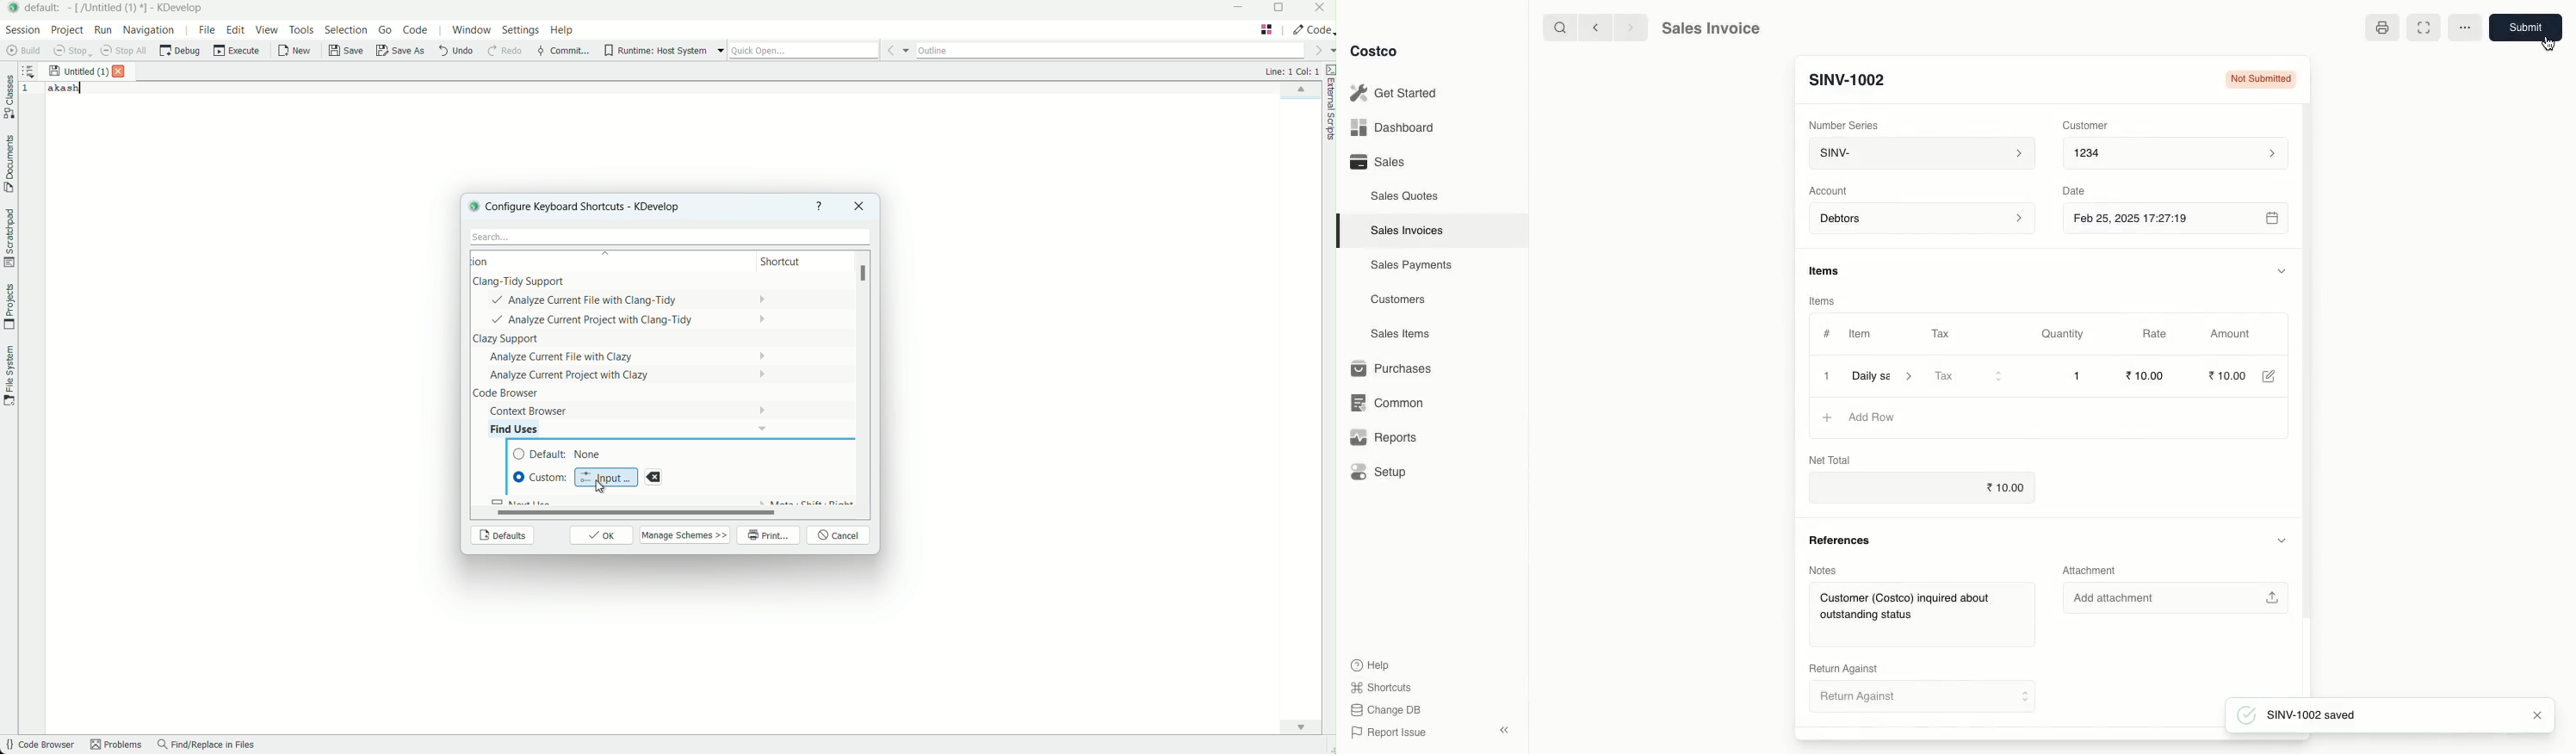  Describe the element at coordinates (840, 536) in the screenshot. I see `cancel` at that location.